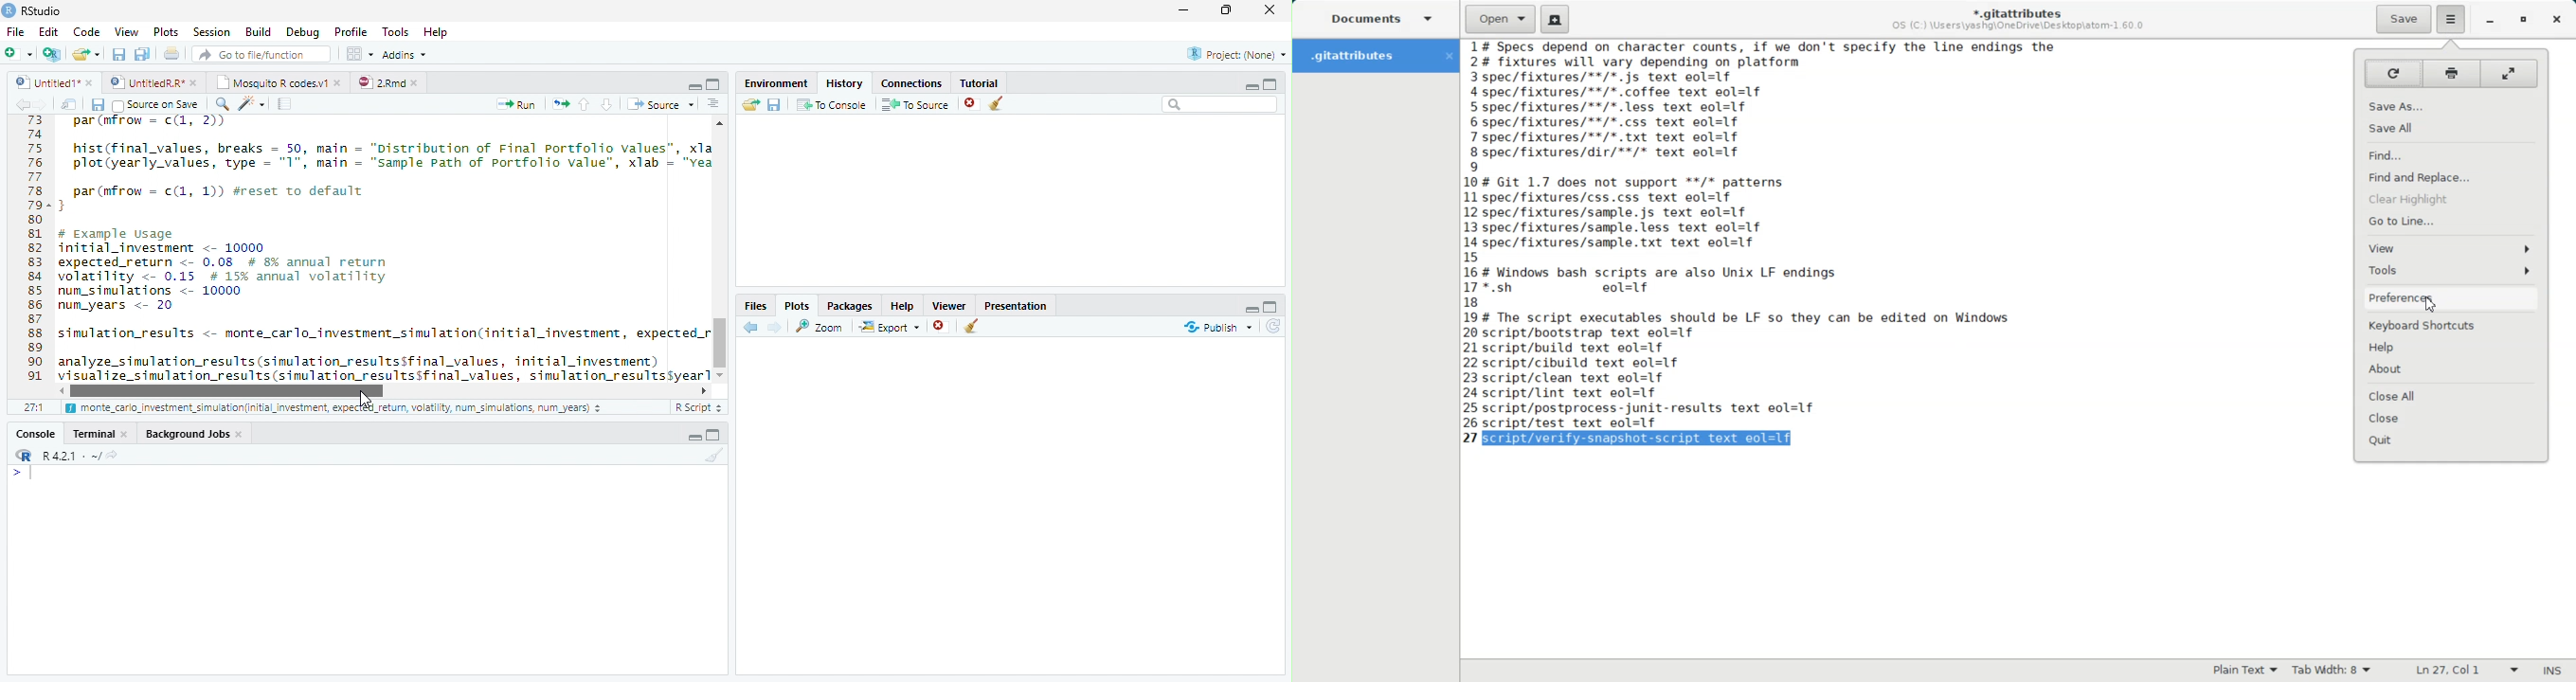 The width and height of the screenshot is (2576, 700). I want to click on File, so click(14, 31).